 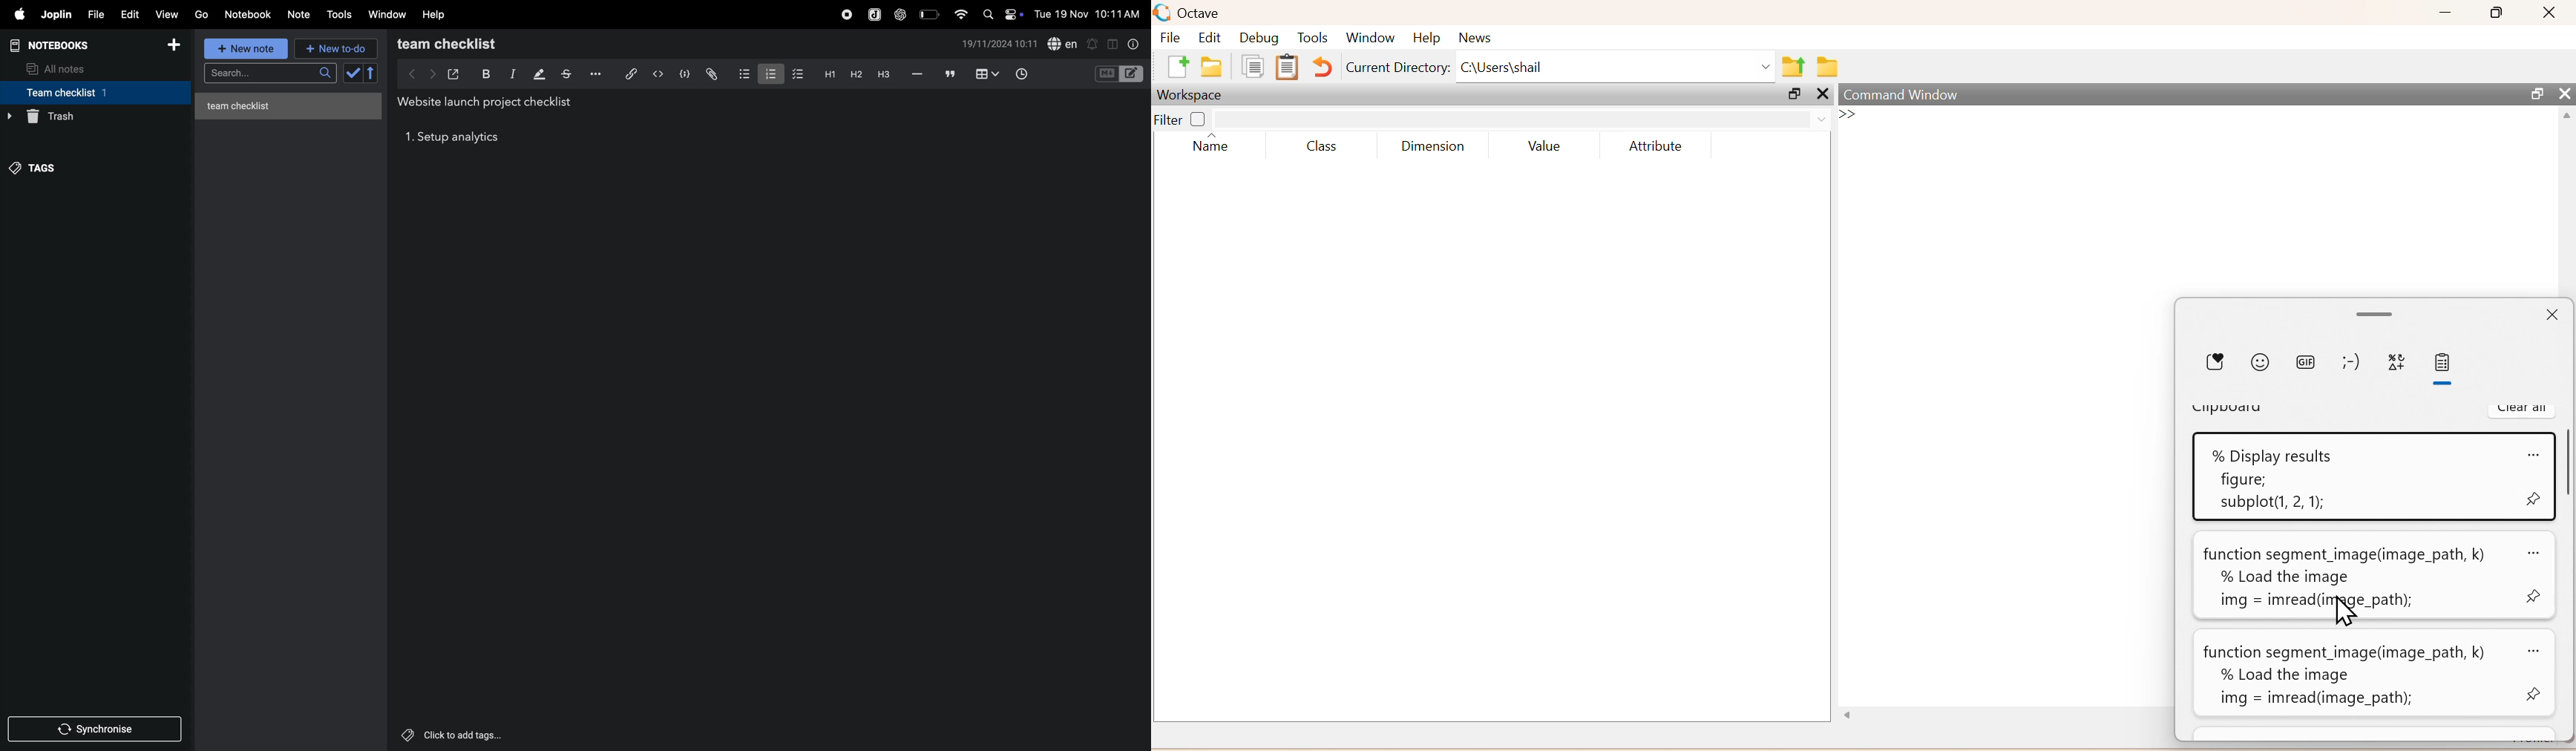 What do you see at coordinates (958, 13) in the screenshot?
I see `wifi` at bounding box center [958, 13].